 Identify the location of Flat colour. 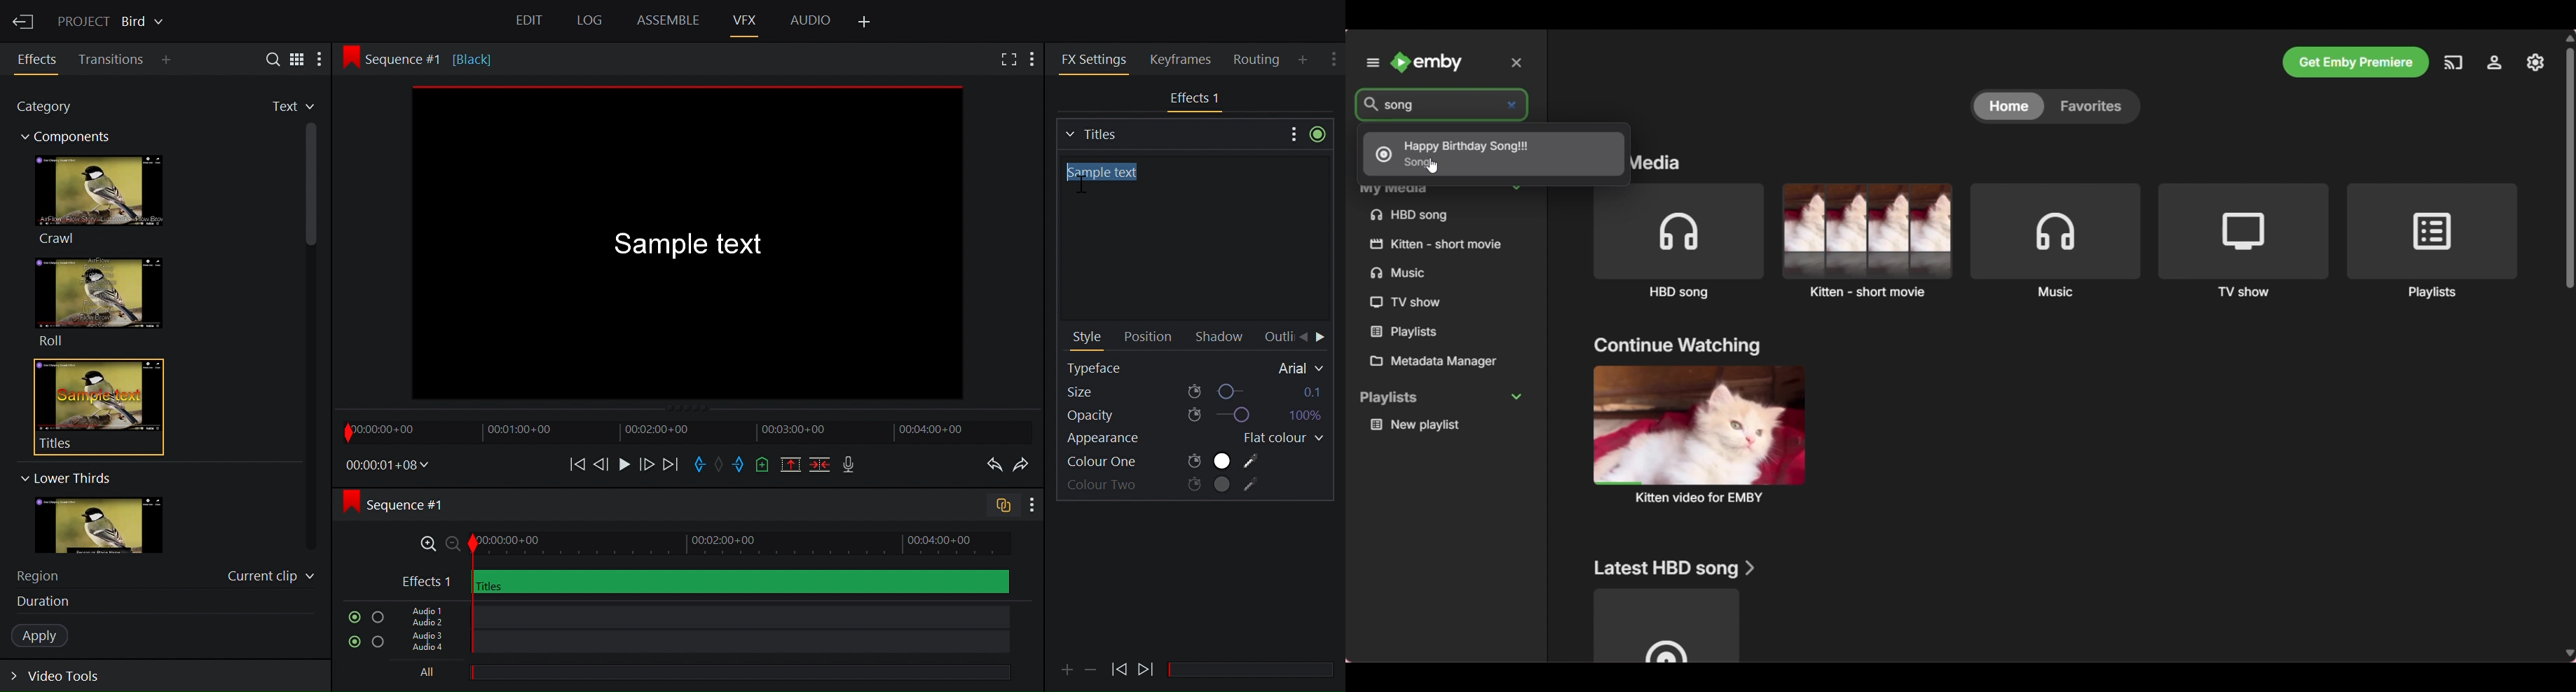
(1277, 438).